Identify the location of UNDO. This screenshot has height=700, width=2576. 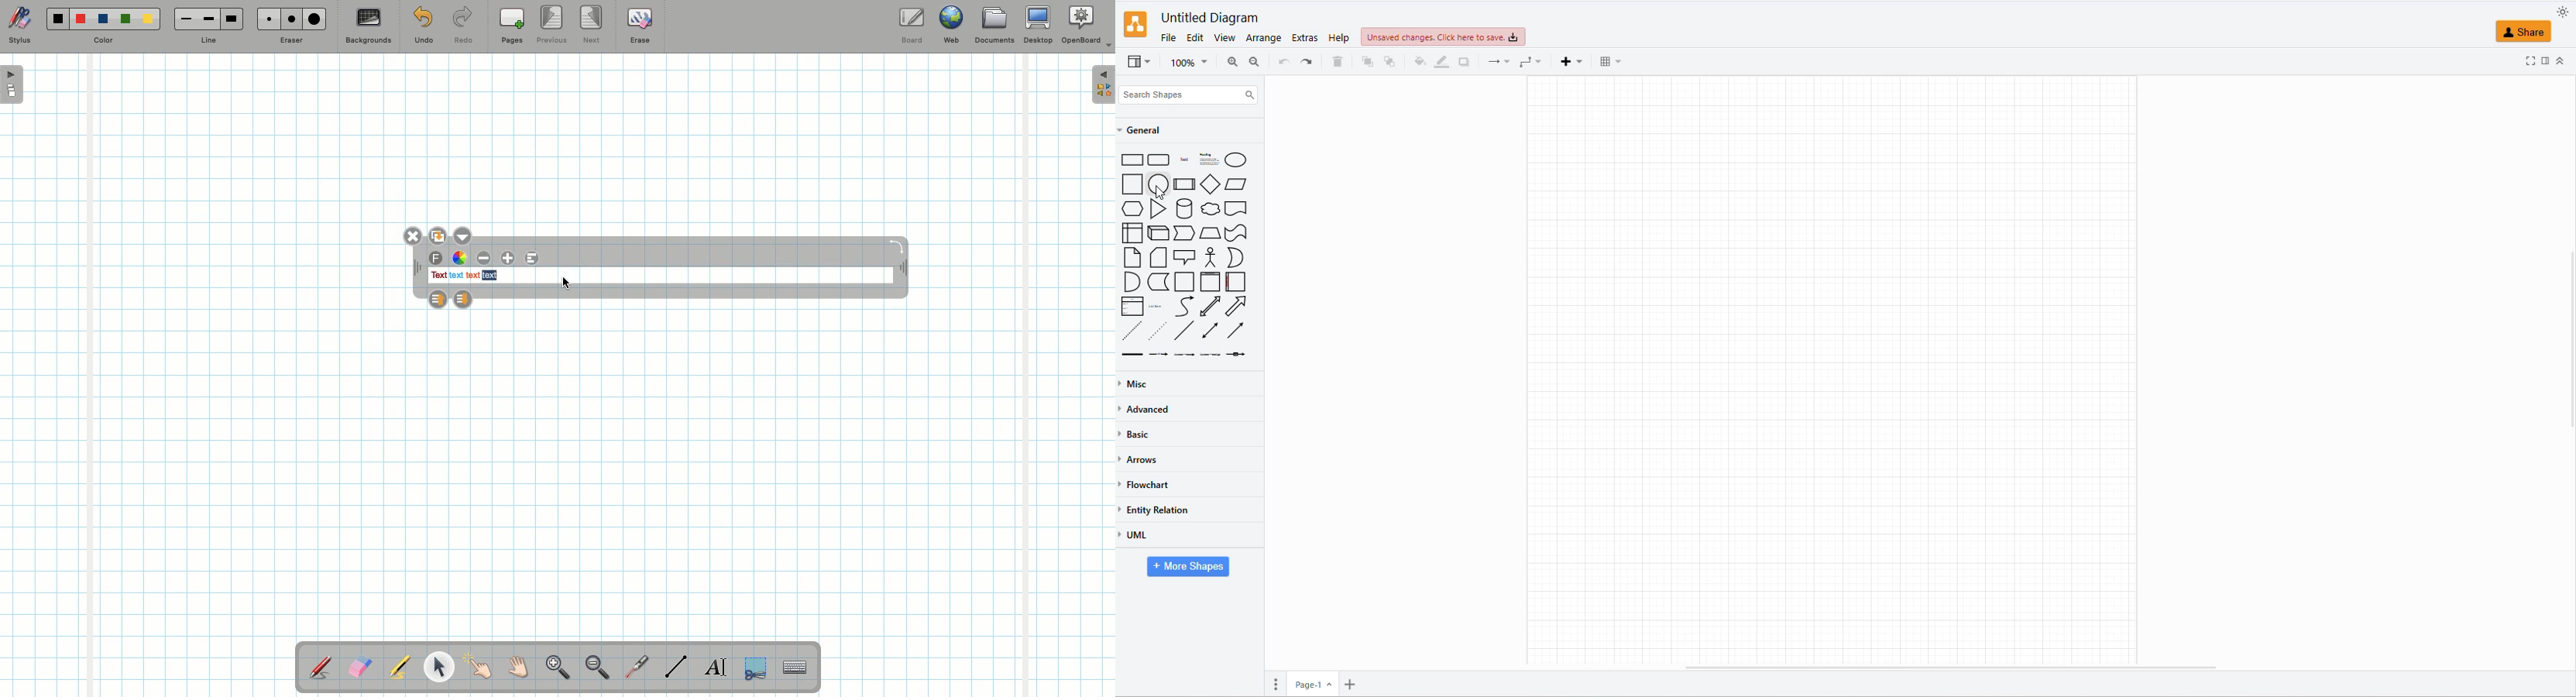
(1282, 63).